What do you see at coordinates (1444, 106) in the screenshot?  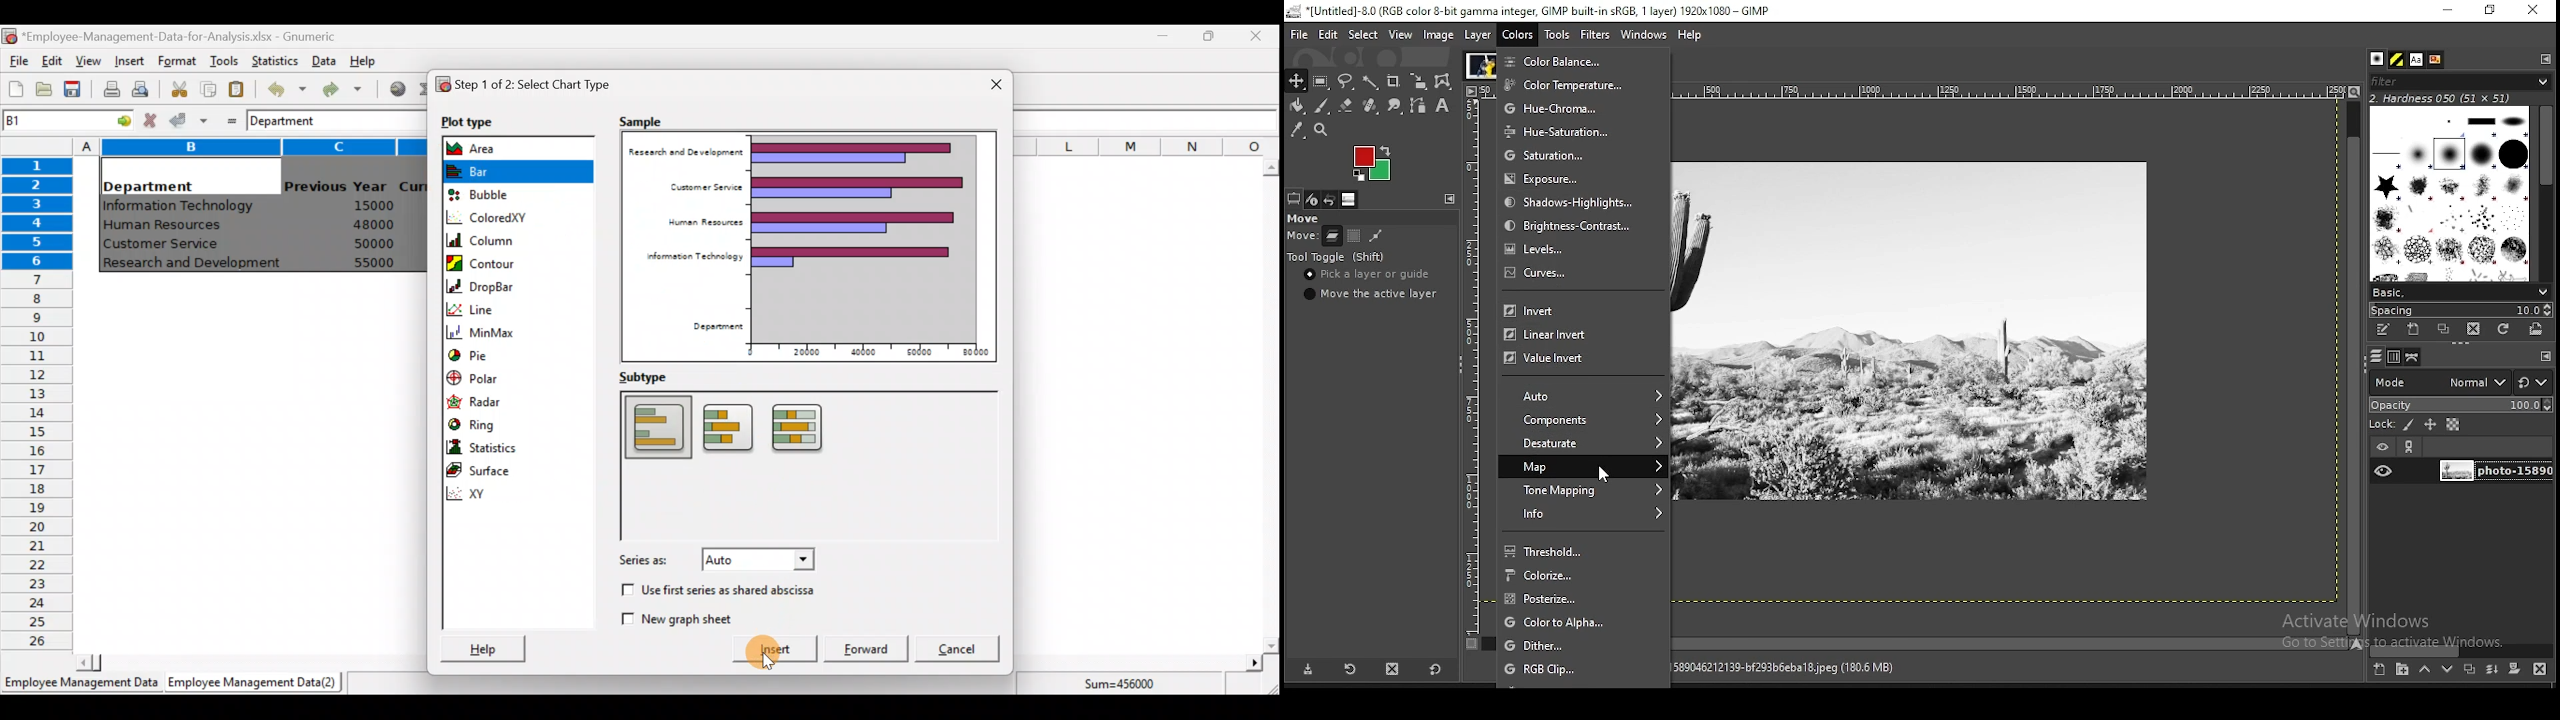 I see `text tool` at bounding box center [1444, 106].